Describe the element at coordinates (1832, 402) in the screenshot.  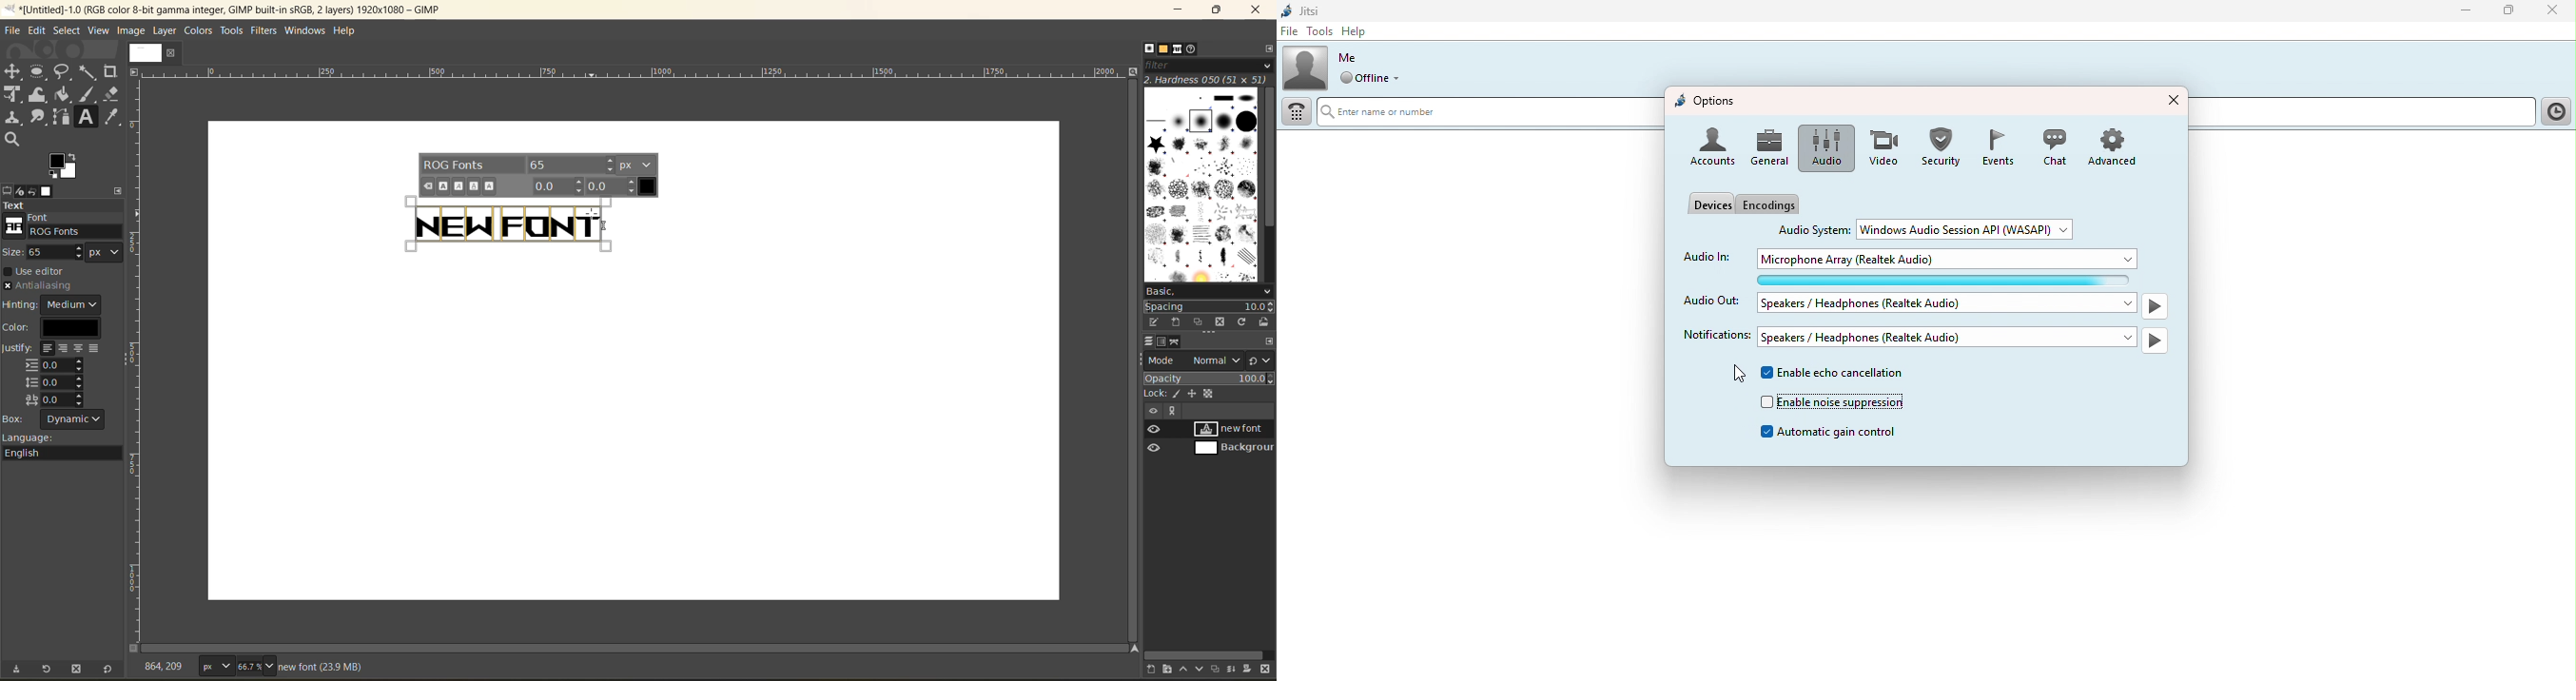
I see `Enable noise suppression` at that location.